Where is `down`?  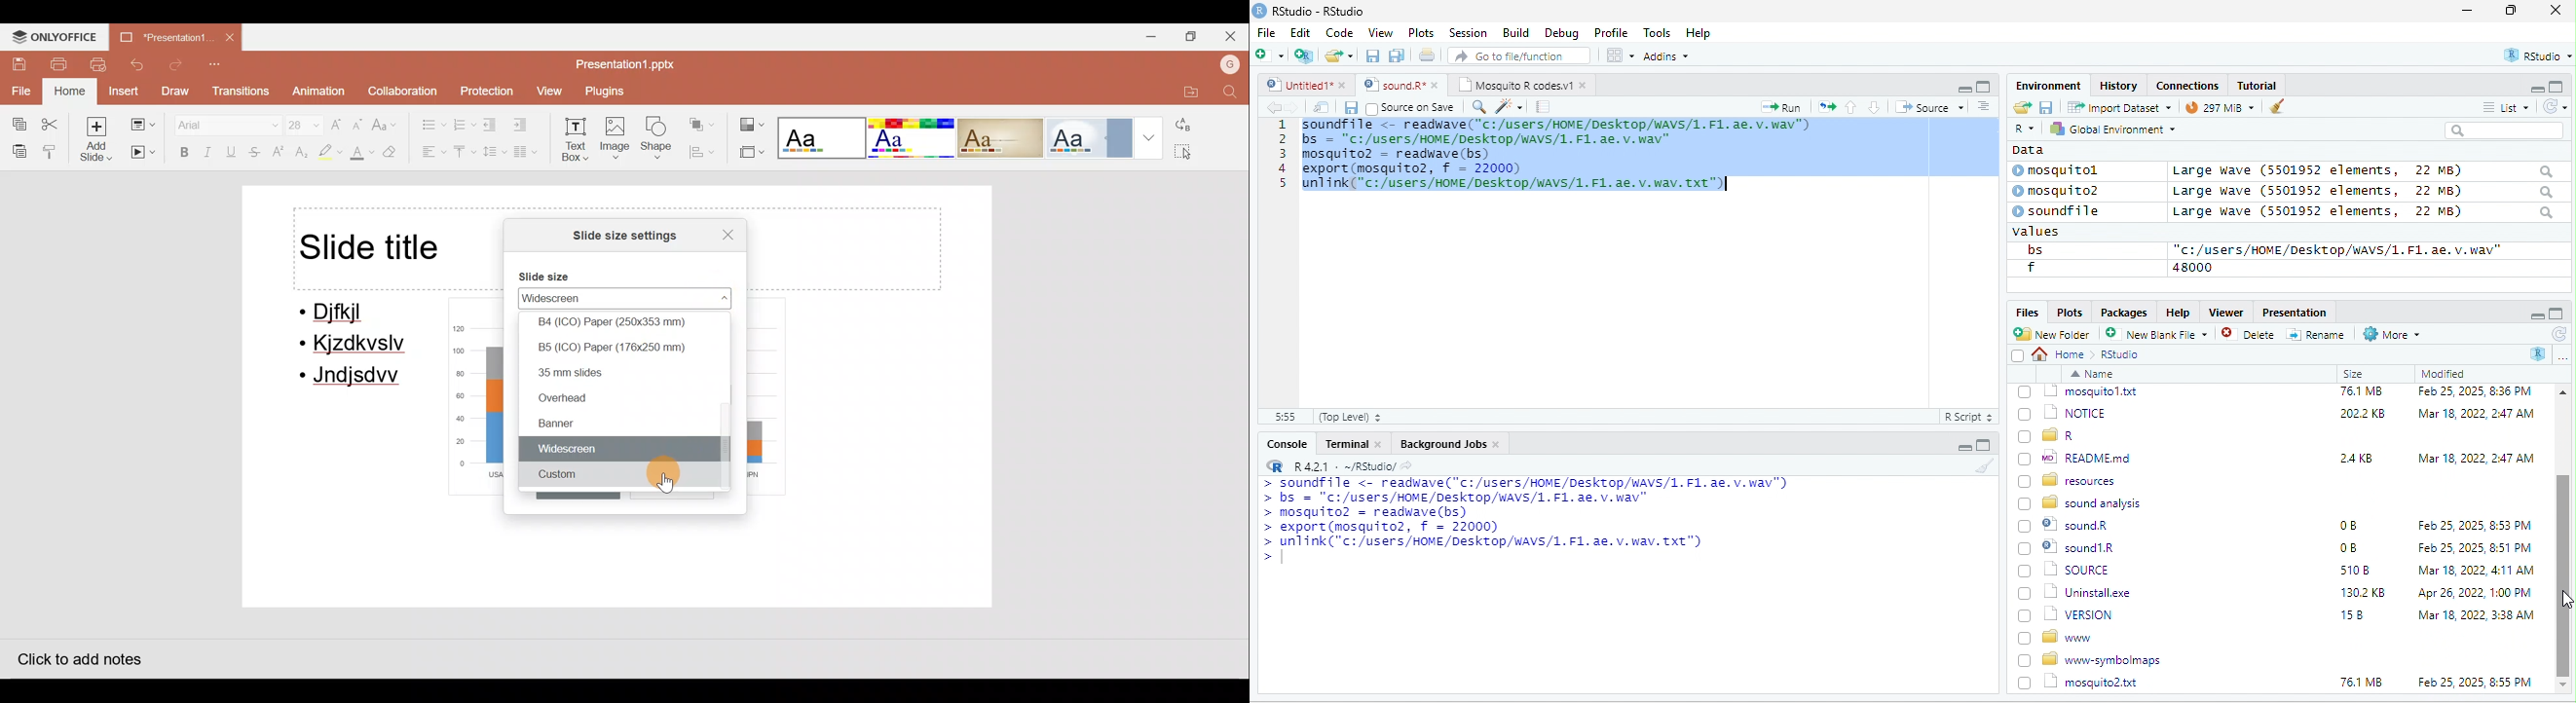
down is located at coordinates (1875, 106).